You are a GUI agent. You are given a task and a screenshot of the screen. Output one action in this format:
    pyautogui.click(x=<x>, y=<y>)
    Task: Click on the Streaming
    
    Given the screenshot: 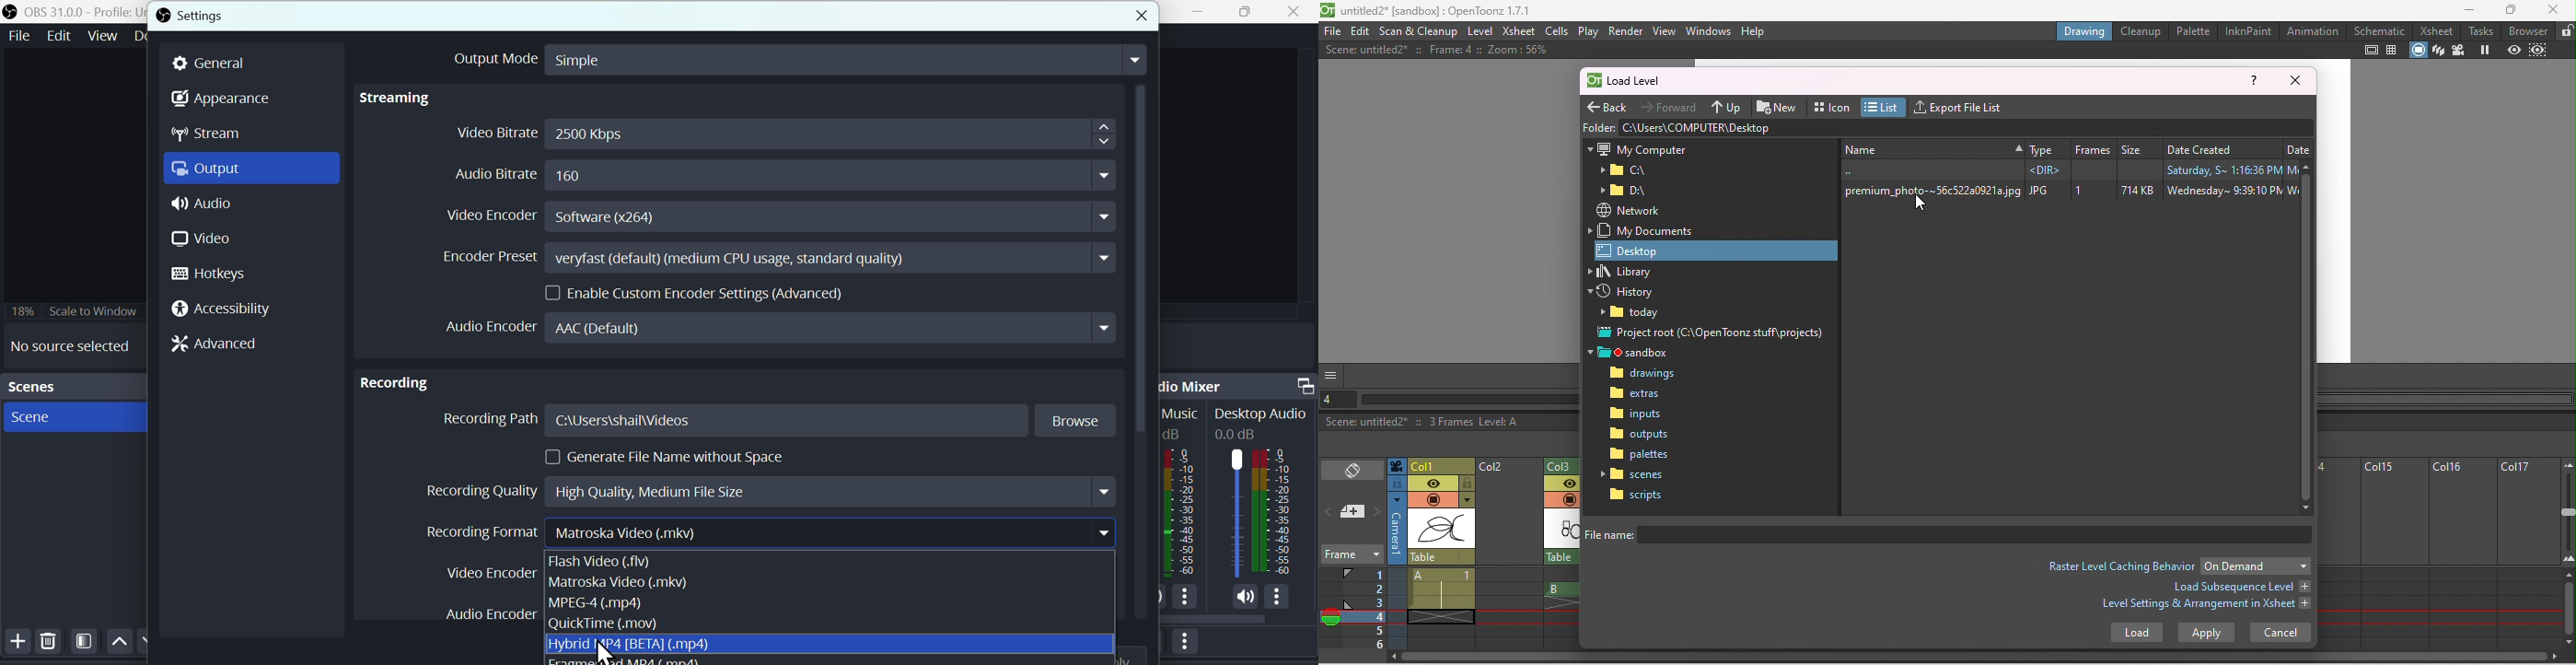 What is the action you would take?
    pyautogui.click(x=400, y=103)
    